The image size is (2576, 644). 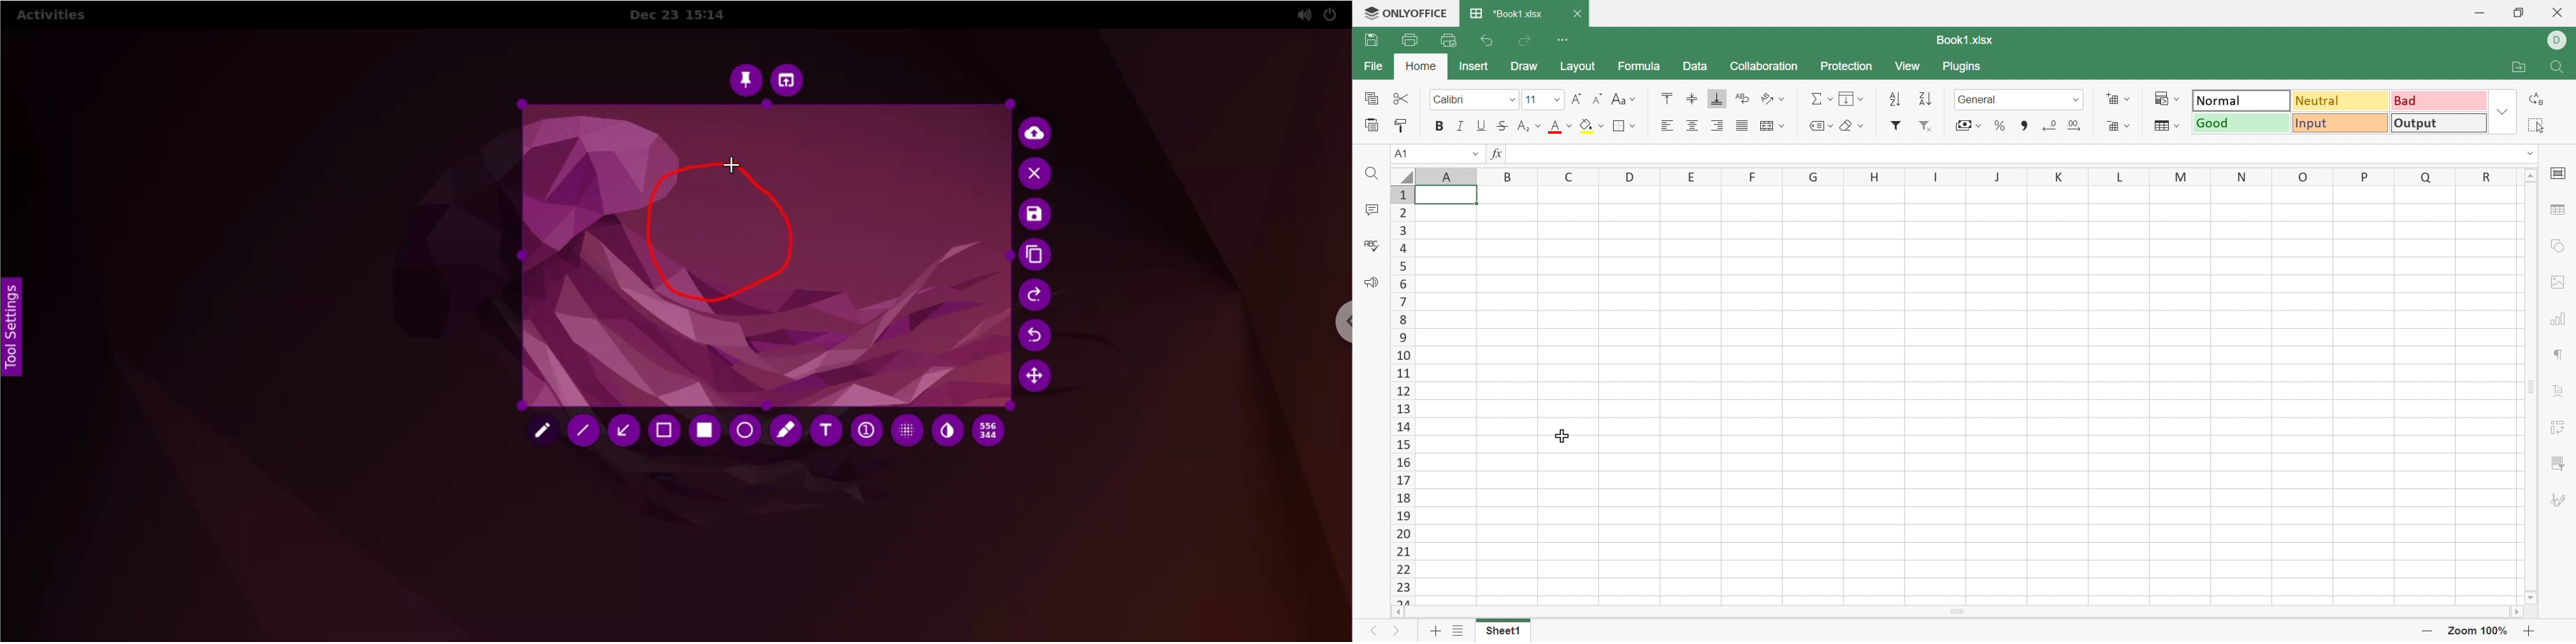 I want to click on Descending order, so click(x=1929, y=97).